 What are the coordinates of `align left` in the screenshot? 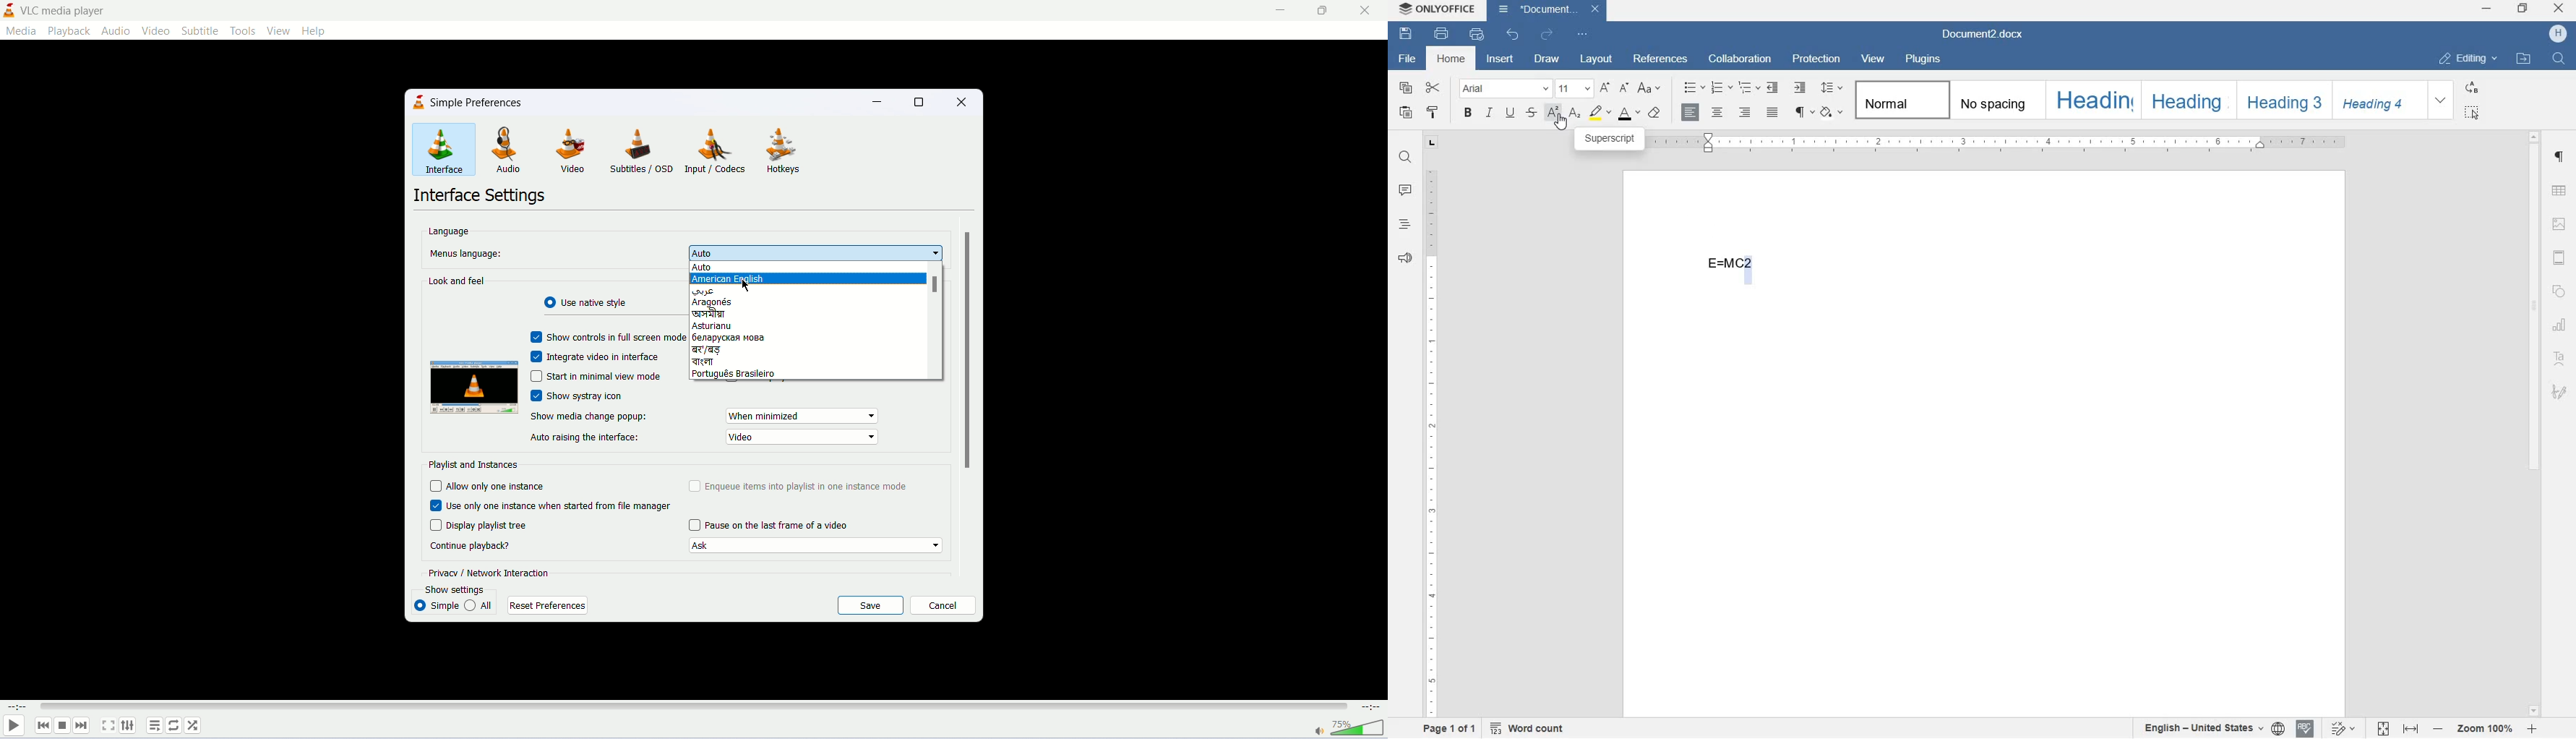 It's located at (1690, 112).